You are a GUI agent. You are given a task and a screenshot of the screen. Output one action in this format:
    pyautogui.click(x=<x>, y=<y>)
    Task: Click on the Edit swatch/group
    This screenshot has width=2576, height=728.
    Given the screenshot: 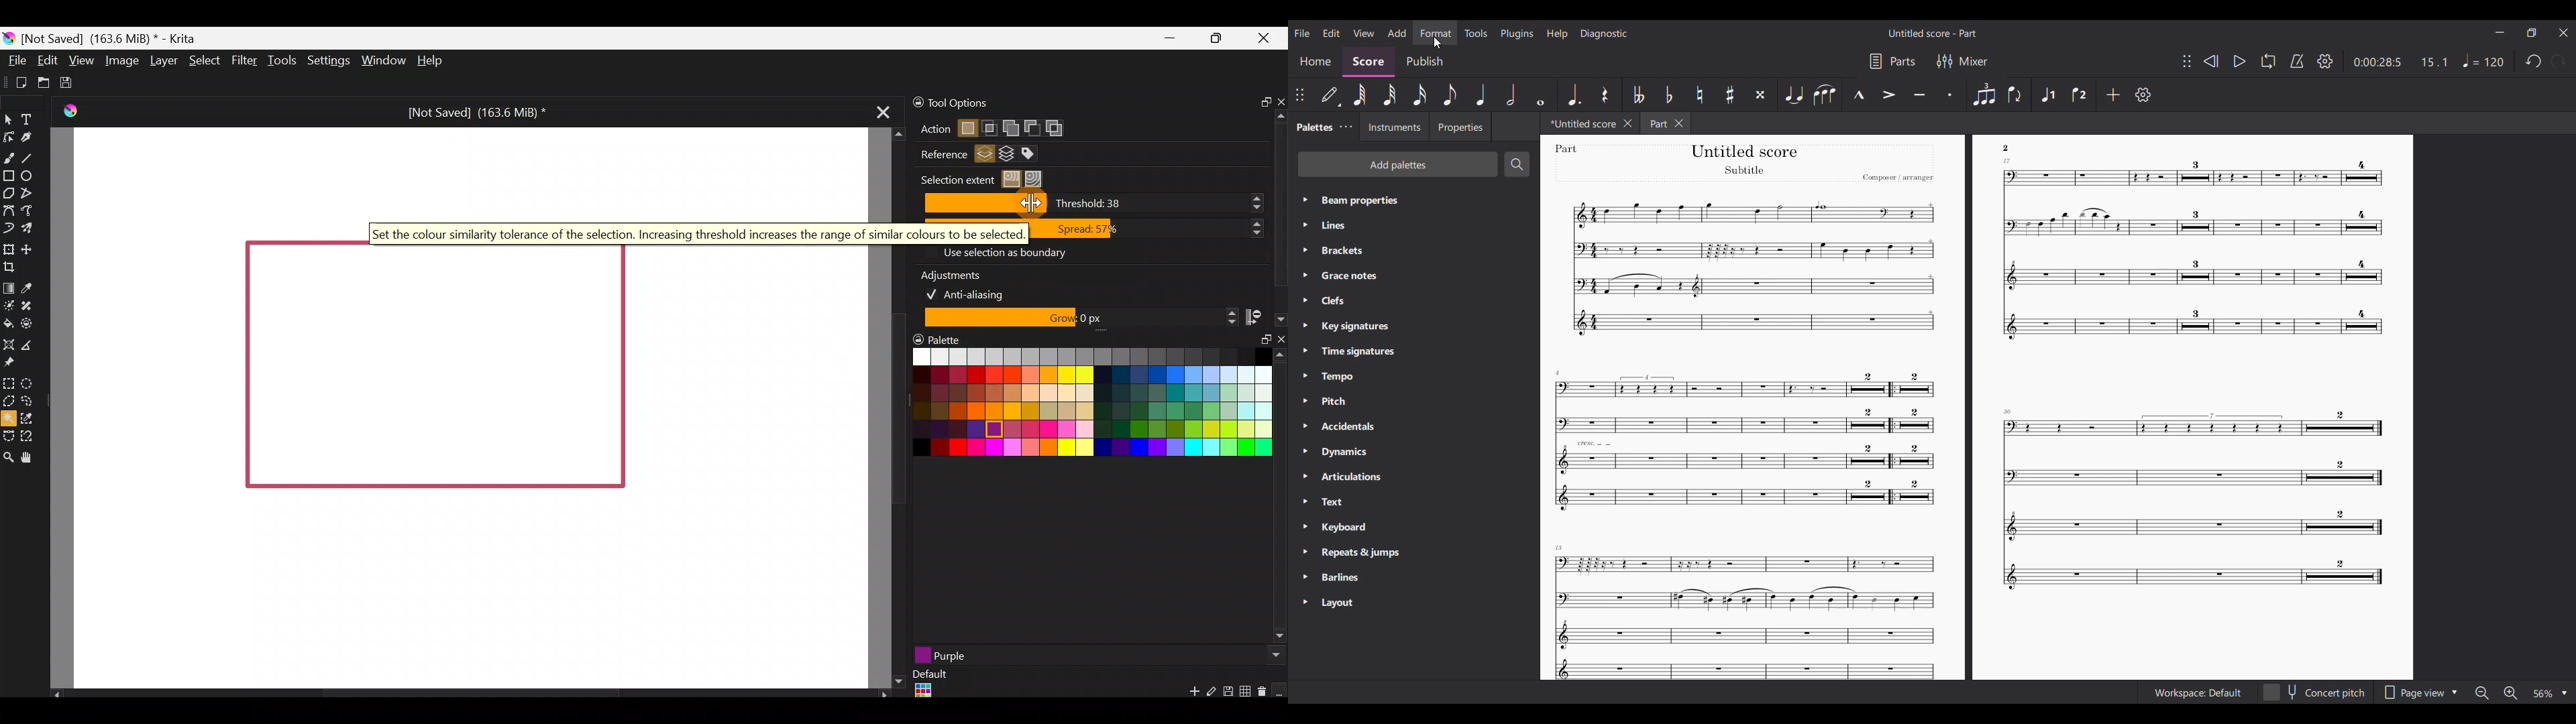 What is the action you would take?
    pyautogui.click(x=1212, y=695)
    